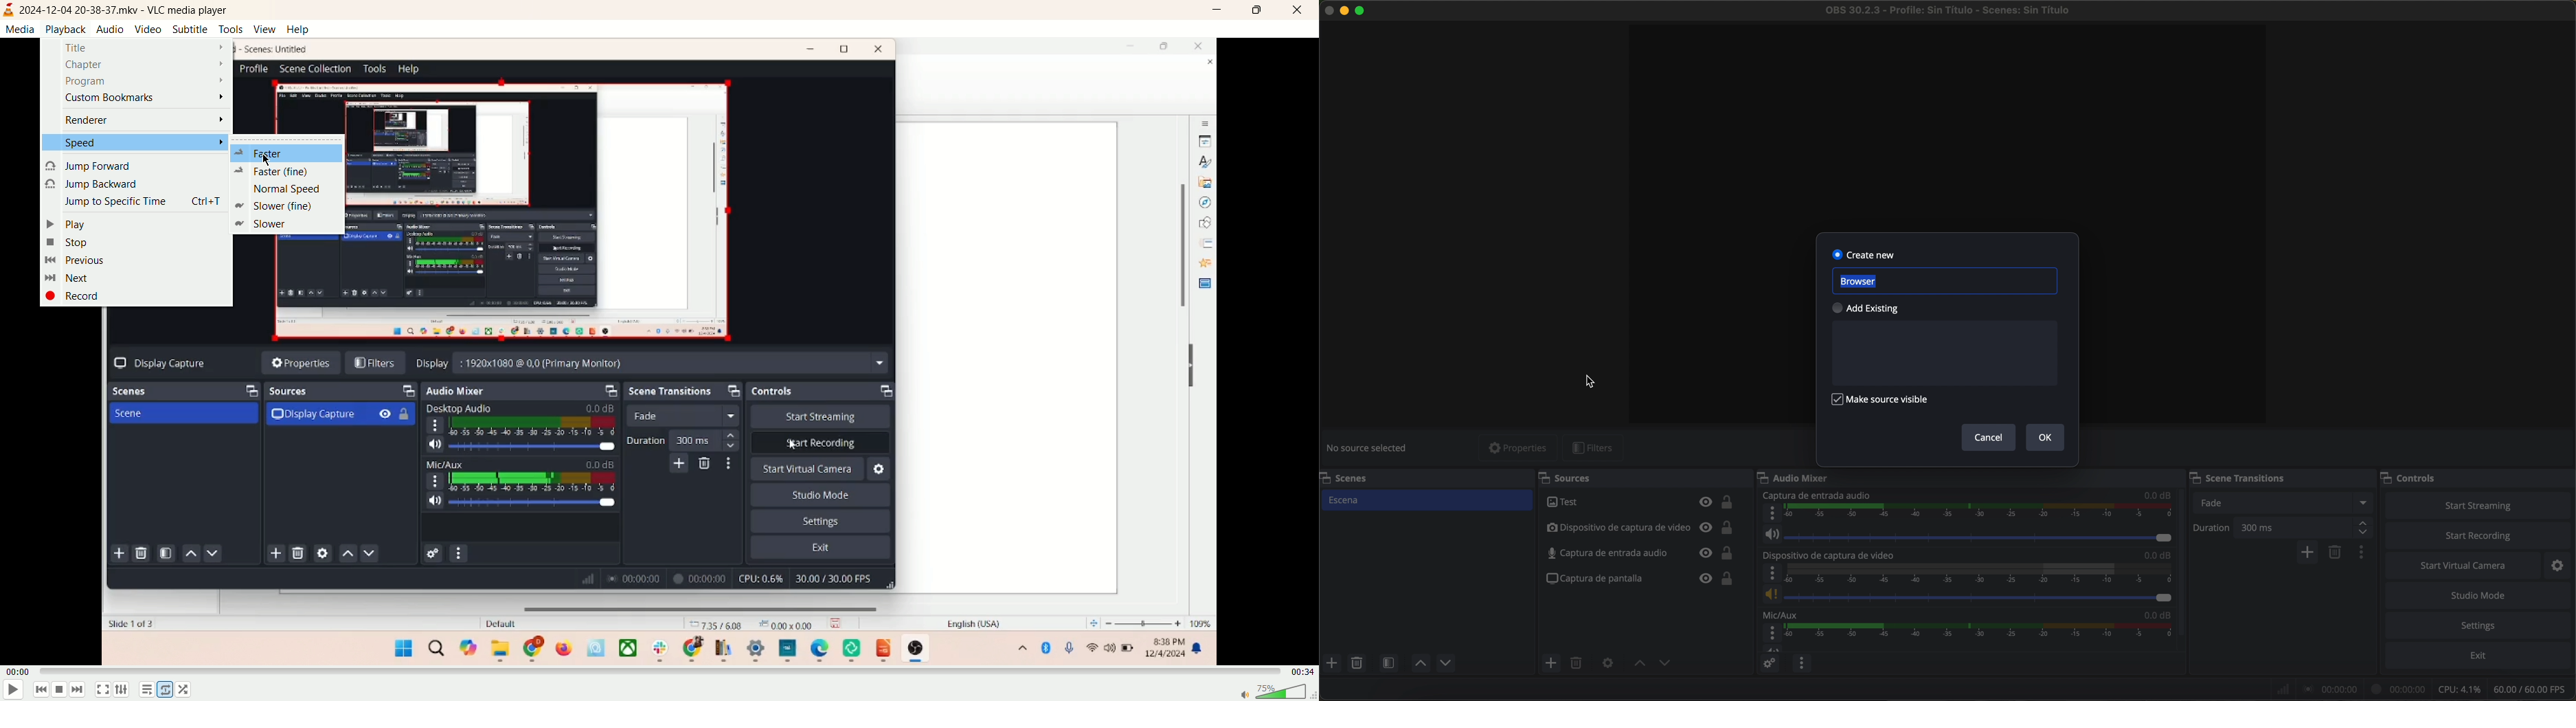 Image resolution: width=2576 pixels, height=728 pixels. I want to click on add existing, so click(1871, 309).